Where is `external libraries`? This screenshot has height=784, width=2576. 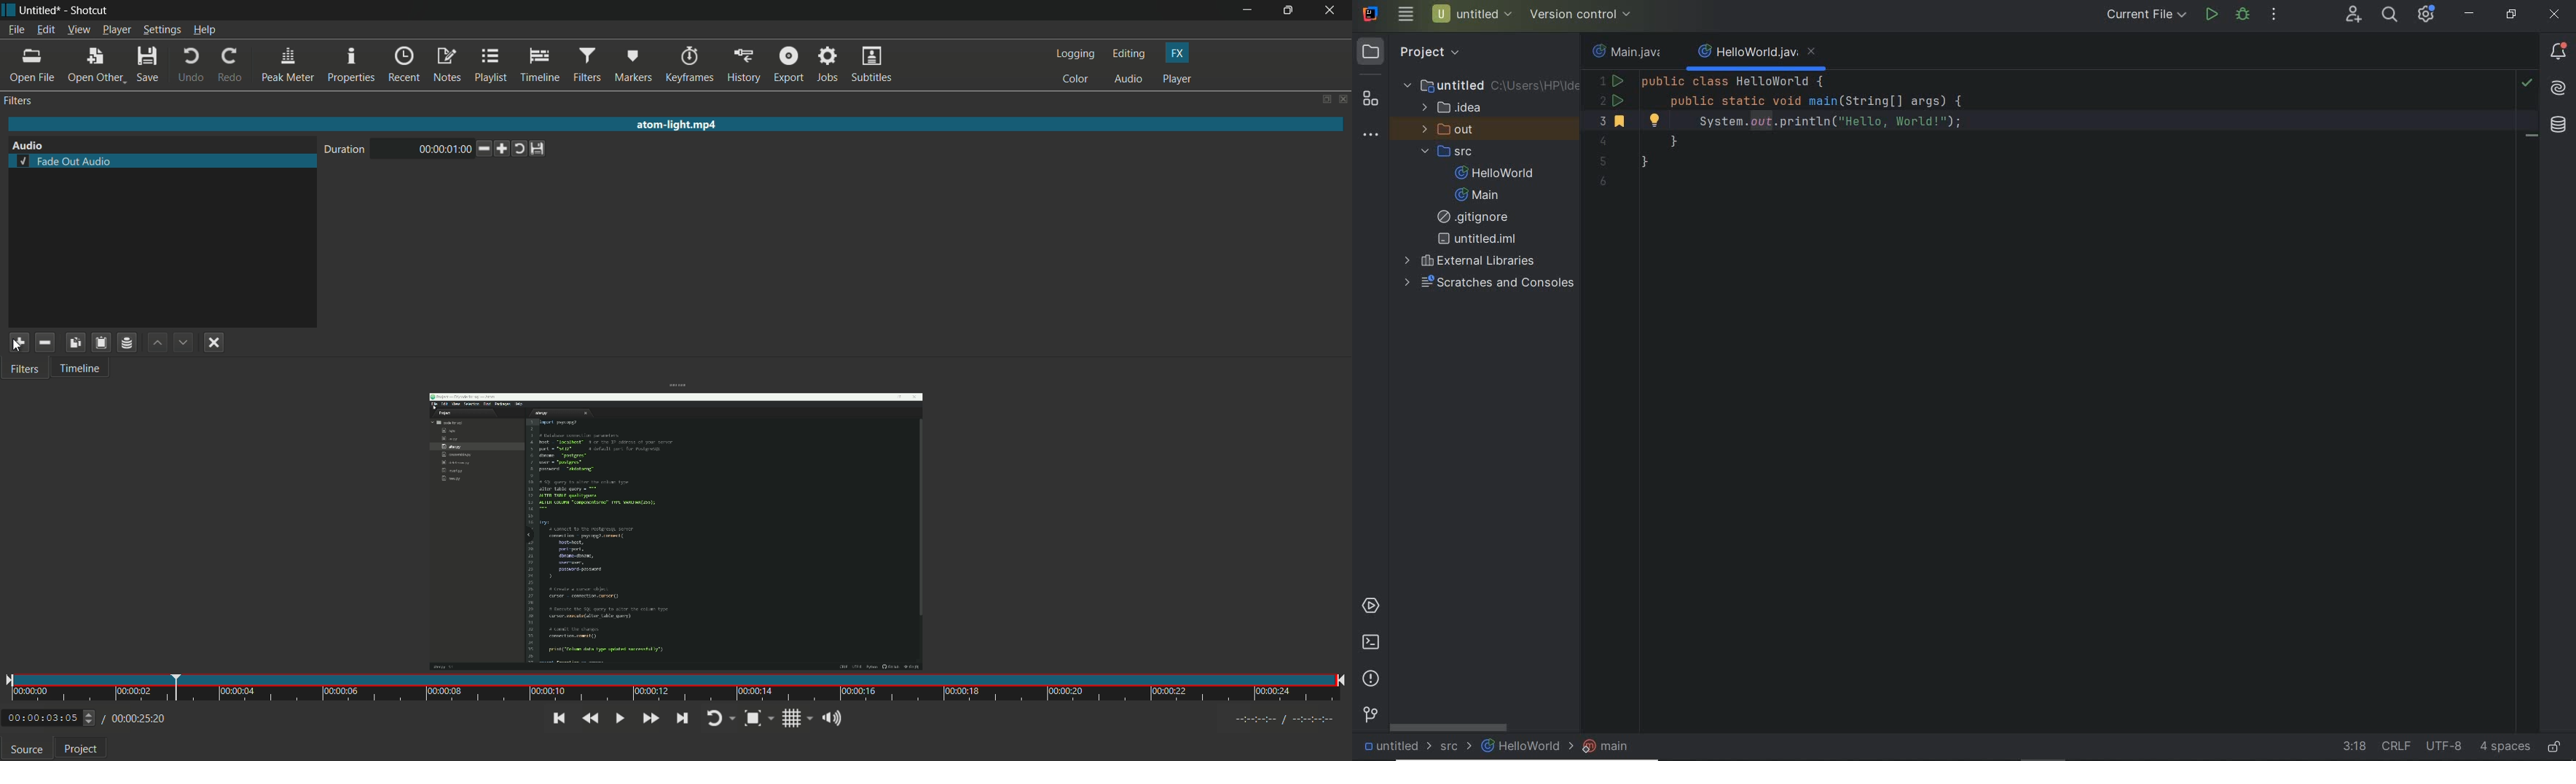
external libraries is located at coordinates (1471, 259).